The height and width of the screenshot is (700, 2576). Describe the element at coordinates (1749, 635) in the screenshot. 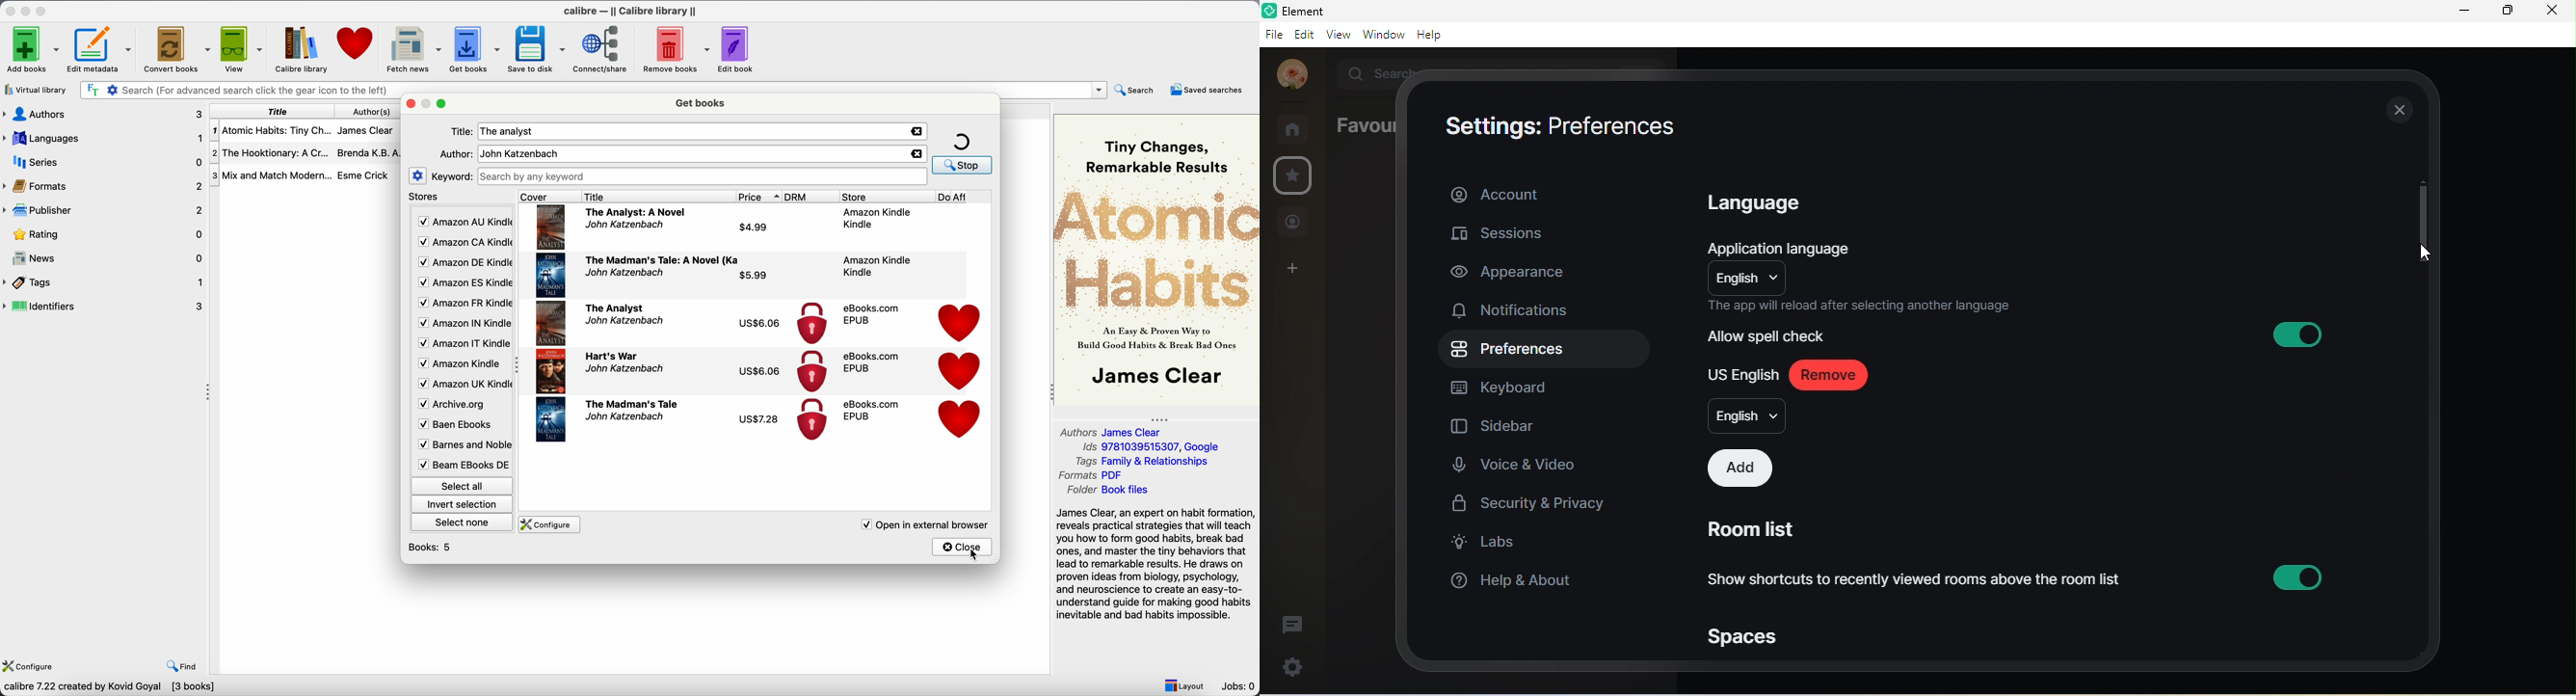

I see `spaces` at that location.